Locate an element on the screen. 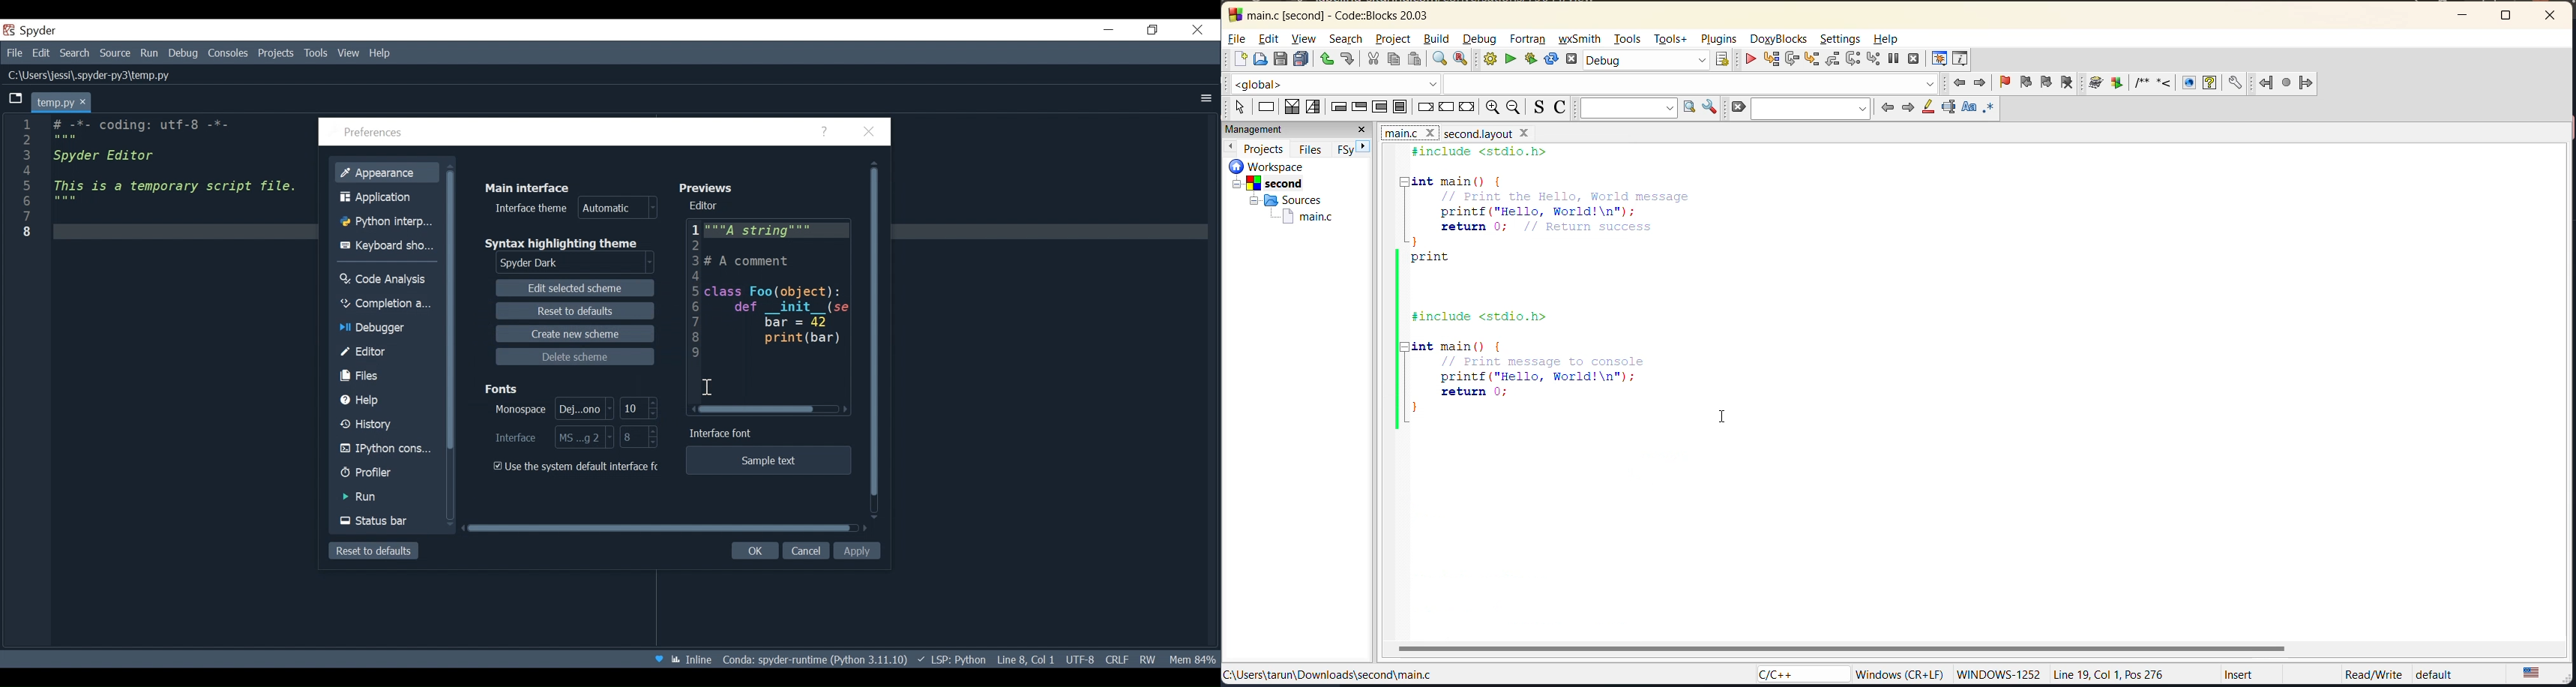 Image resolution: width=2576 pixels, height=700 pixels. files is located at coordinates (1313, 148).